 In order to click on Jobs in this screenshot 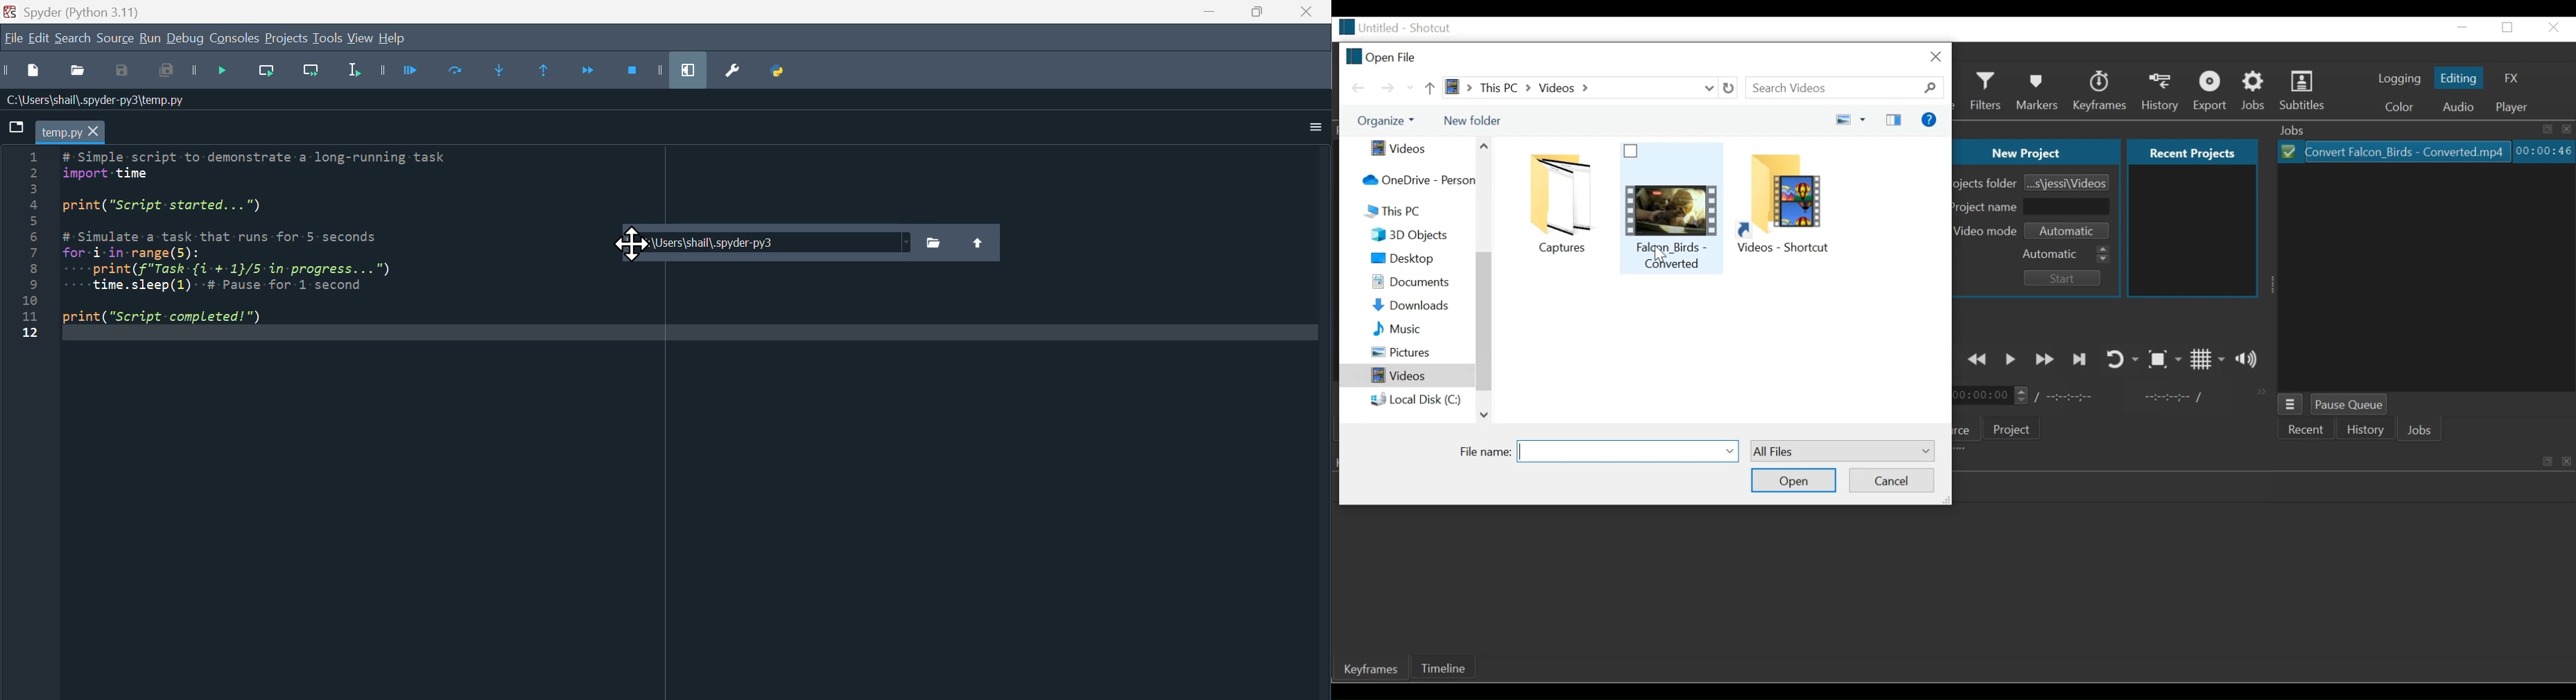, I will do `click(2424, 130)`.